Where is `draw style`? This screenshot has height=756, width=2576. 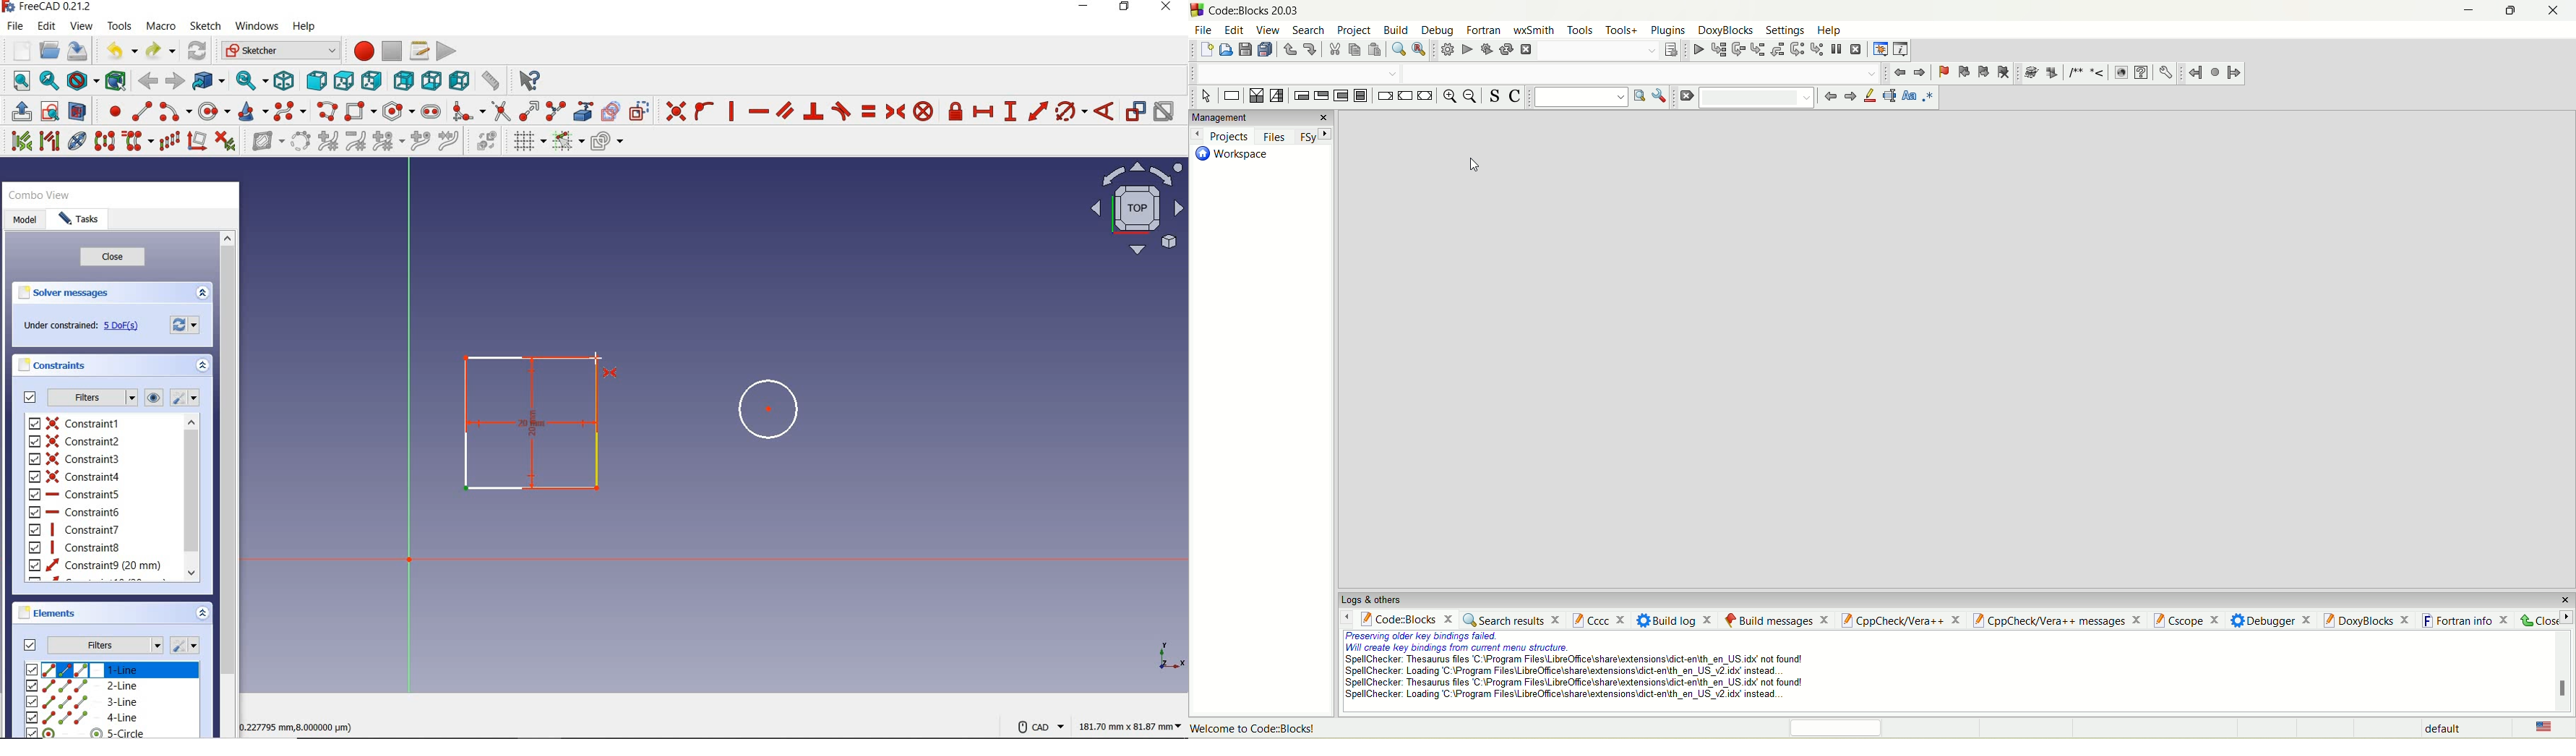 draw style is located at coordinates (81, 80).